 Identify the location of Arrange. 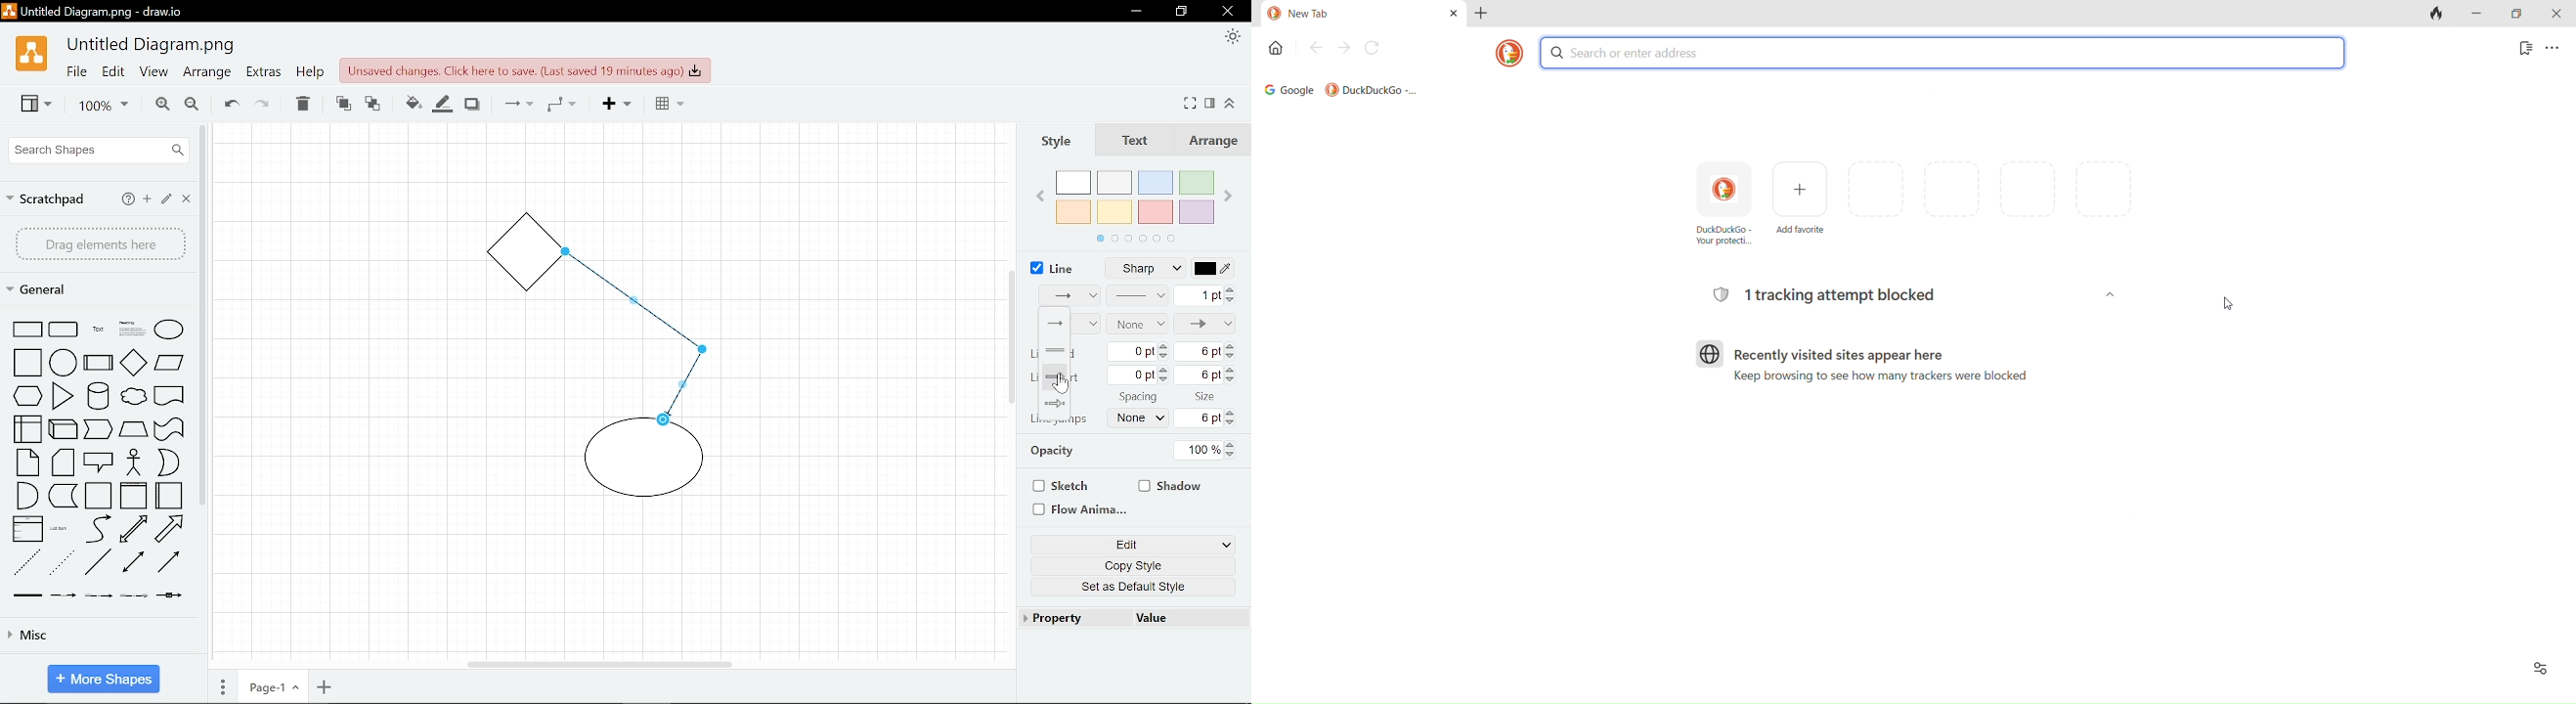
(206, 74).